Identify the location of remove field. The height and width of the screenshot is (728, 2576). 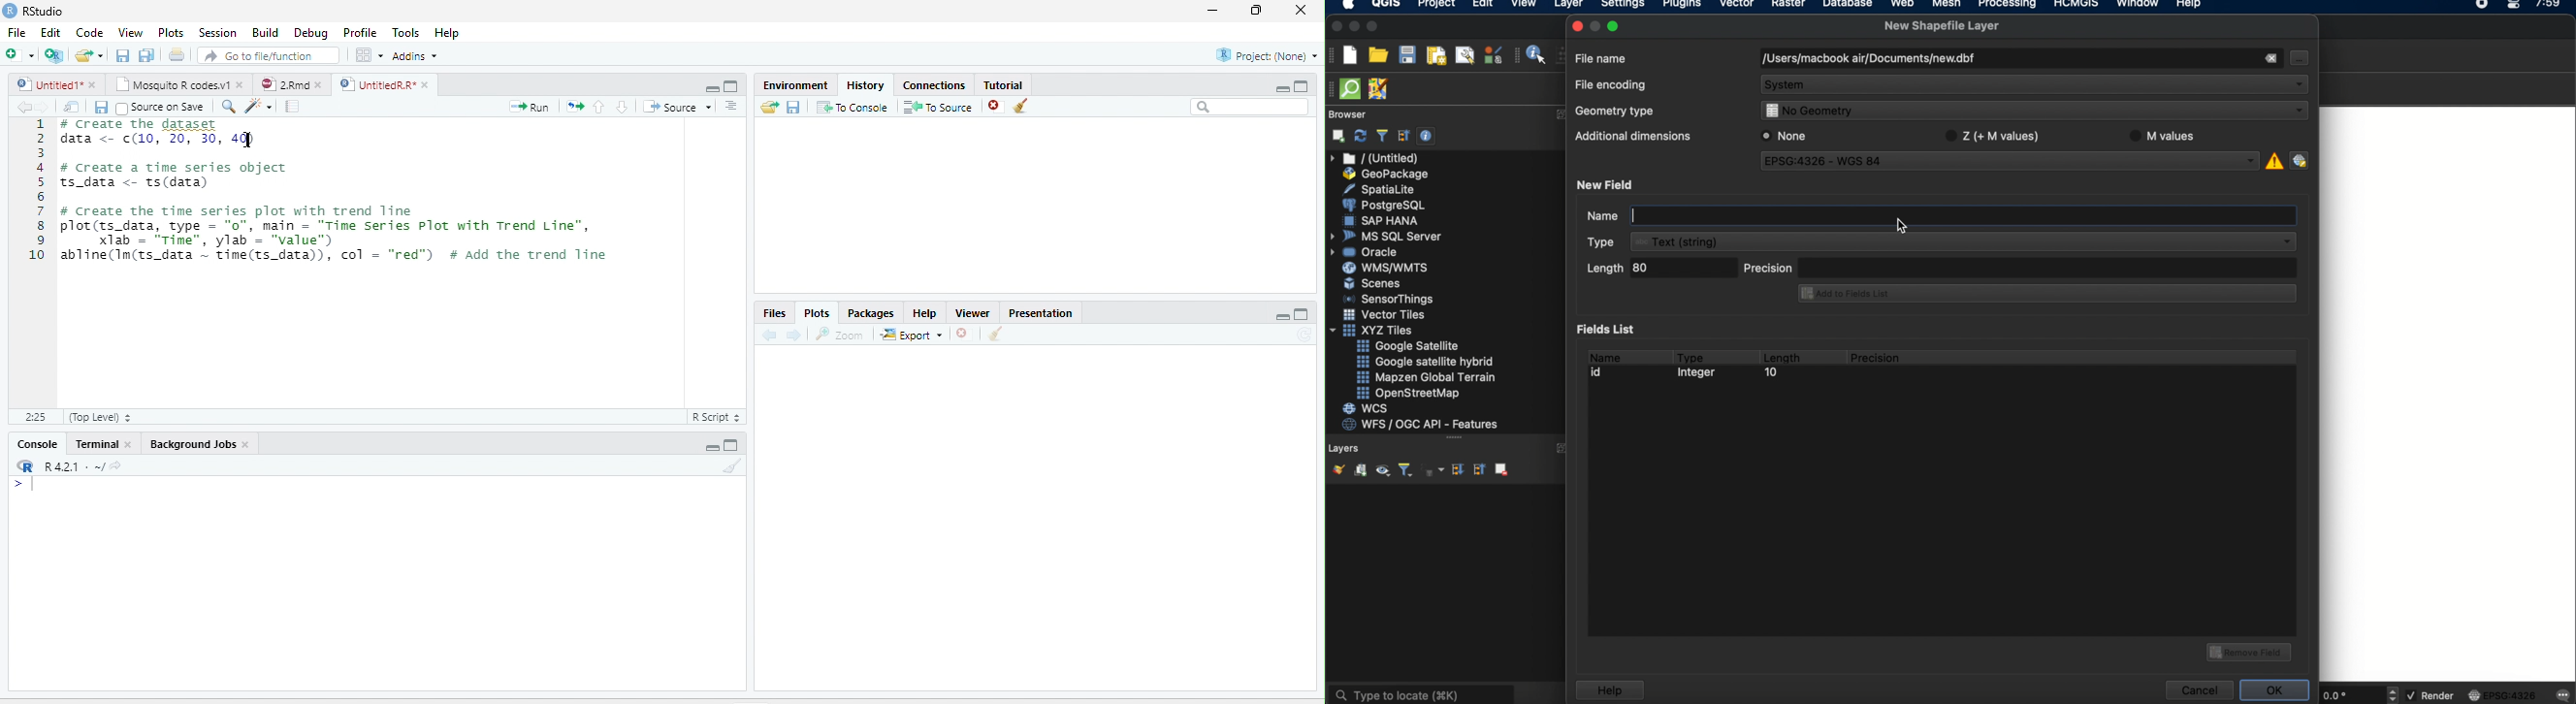
(2251, 651).